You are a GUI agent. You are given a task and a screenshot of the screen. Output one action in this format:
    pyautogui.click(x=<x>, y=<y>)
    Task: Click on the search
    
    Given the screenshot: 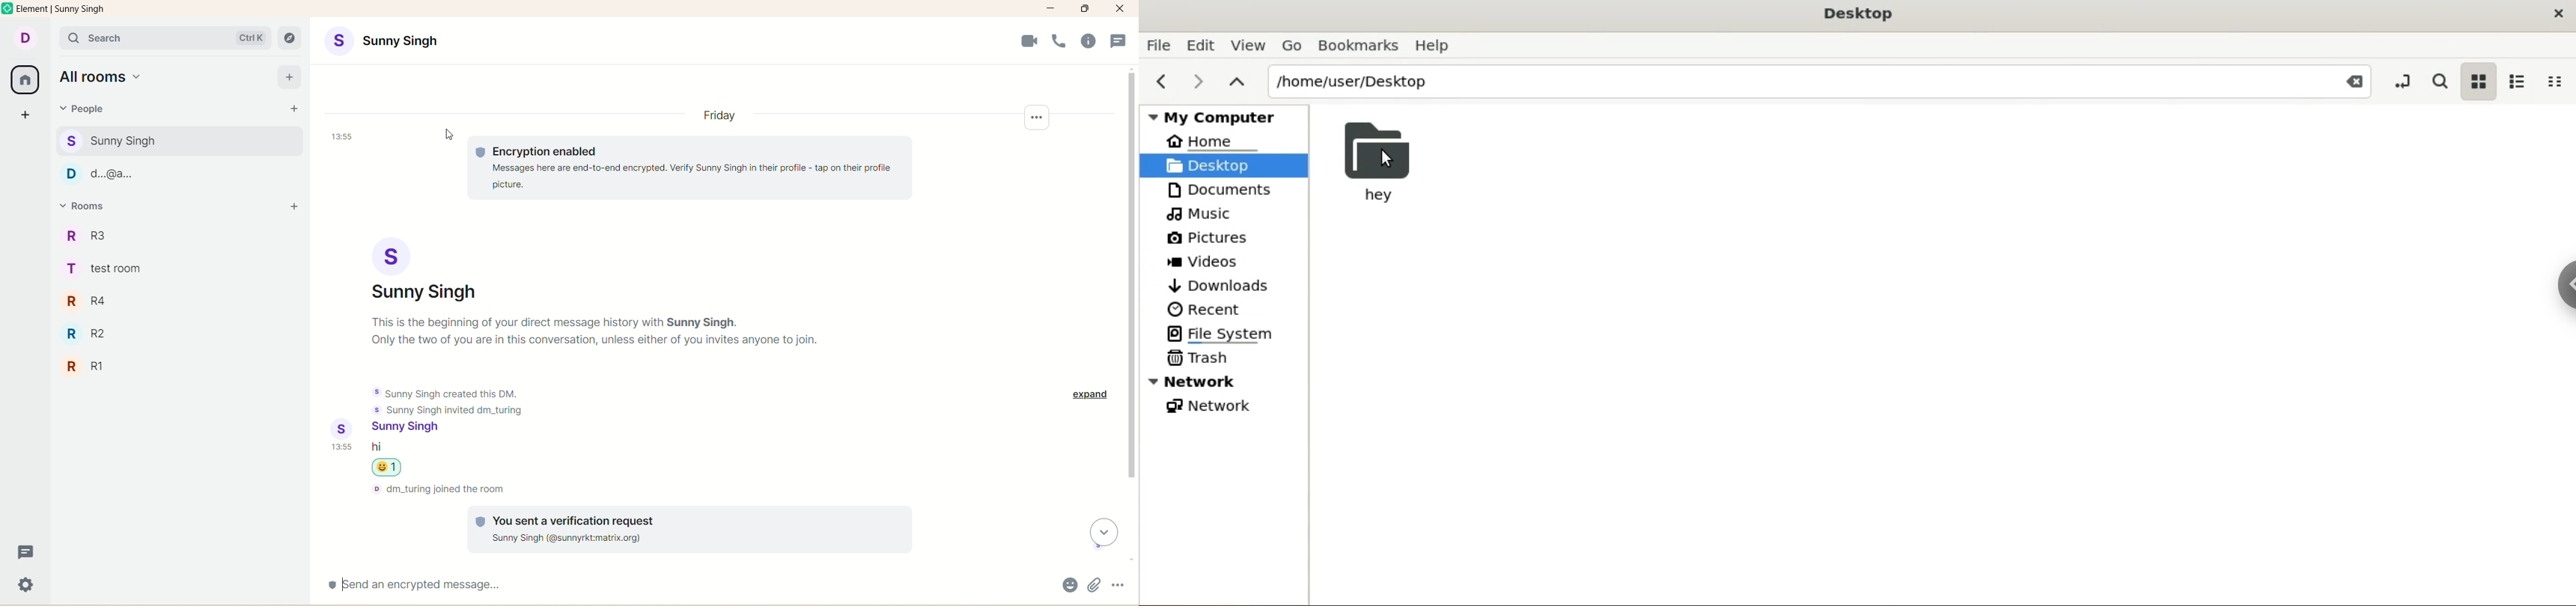 What is the action you would take?
    pyautogui.click(x=165, y=38)
    